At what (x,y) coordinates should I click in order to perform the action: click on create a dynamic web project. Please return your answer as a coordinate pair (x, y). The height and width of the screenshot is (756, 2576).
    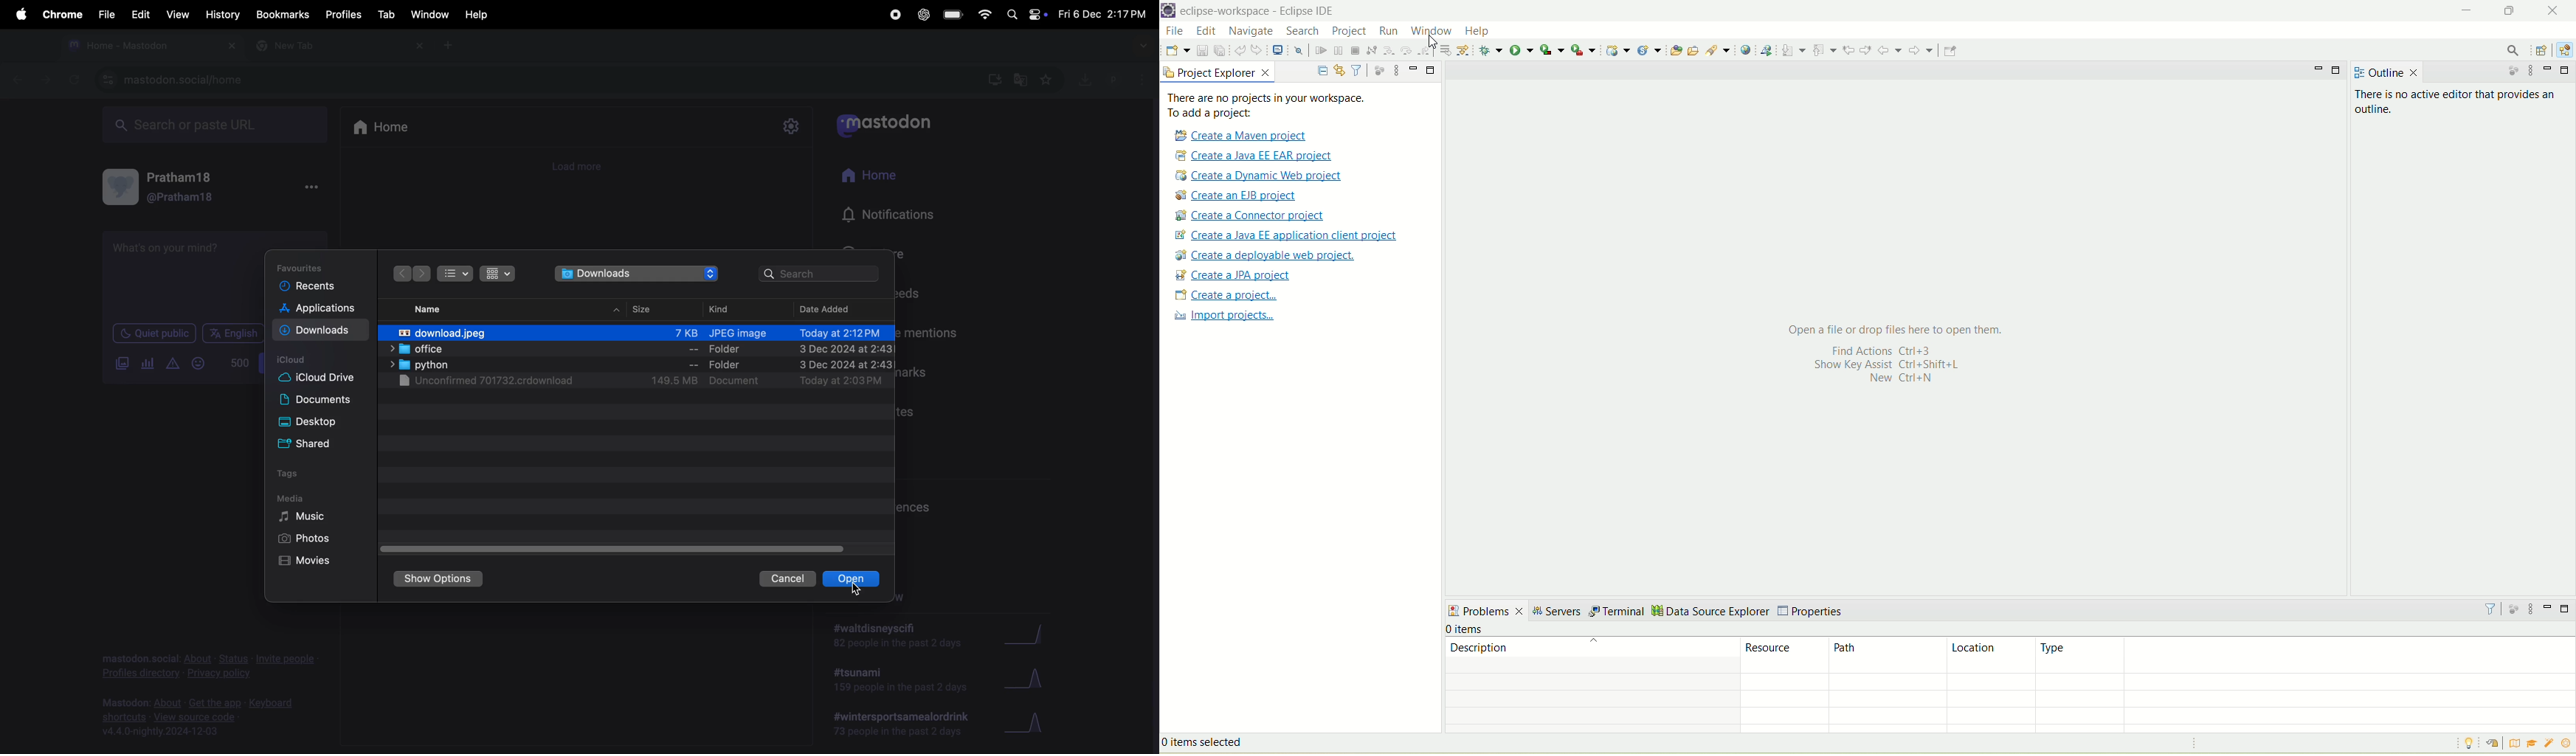
    Looking at the image, I should click on (1262, 176).